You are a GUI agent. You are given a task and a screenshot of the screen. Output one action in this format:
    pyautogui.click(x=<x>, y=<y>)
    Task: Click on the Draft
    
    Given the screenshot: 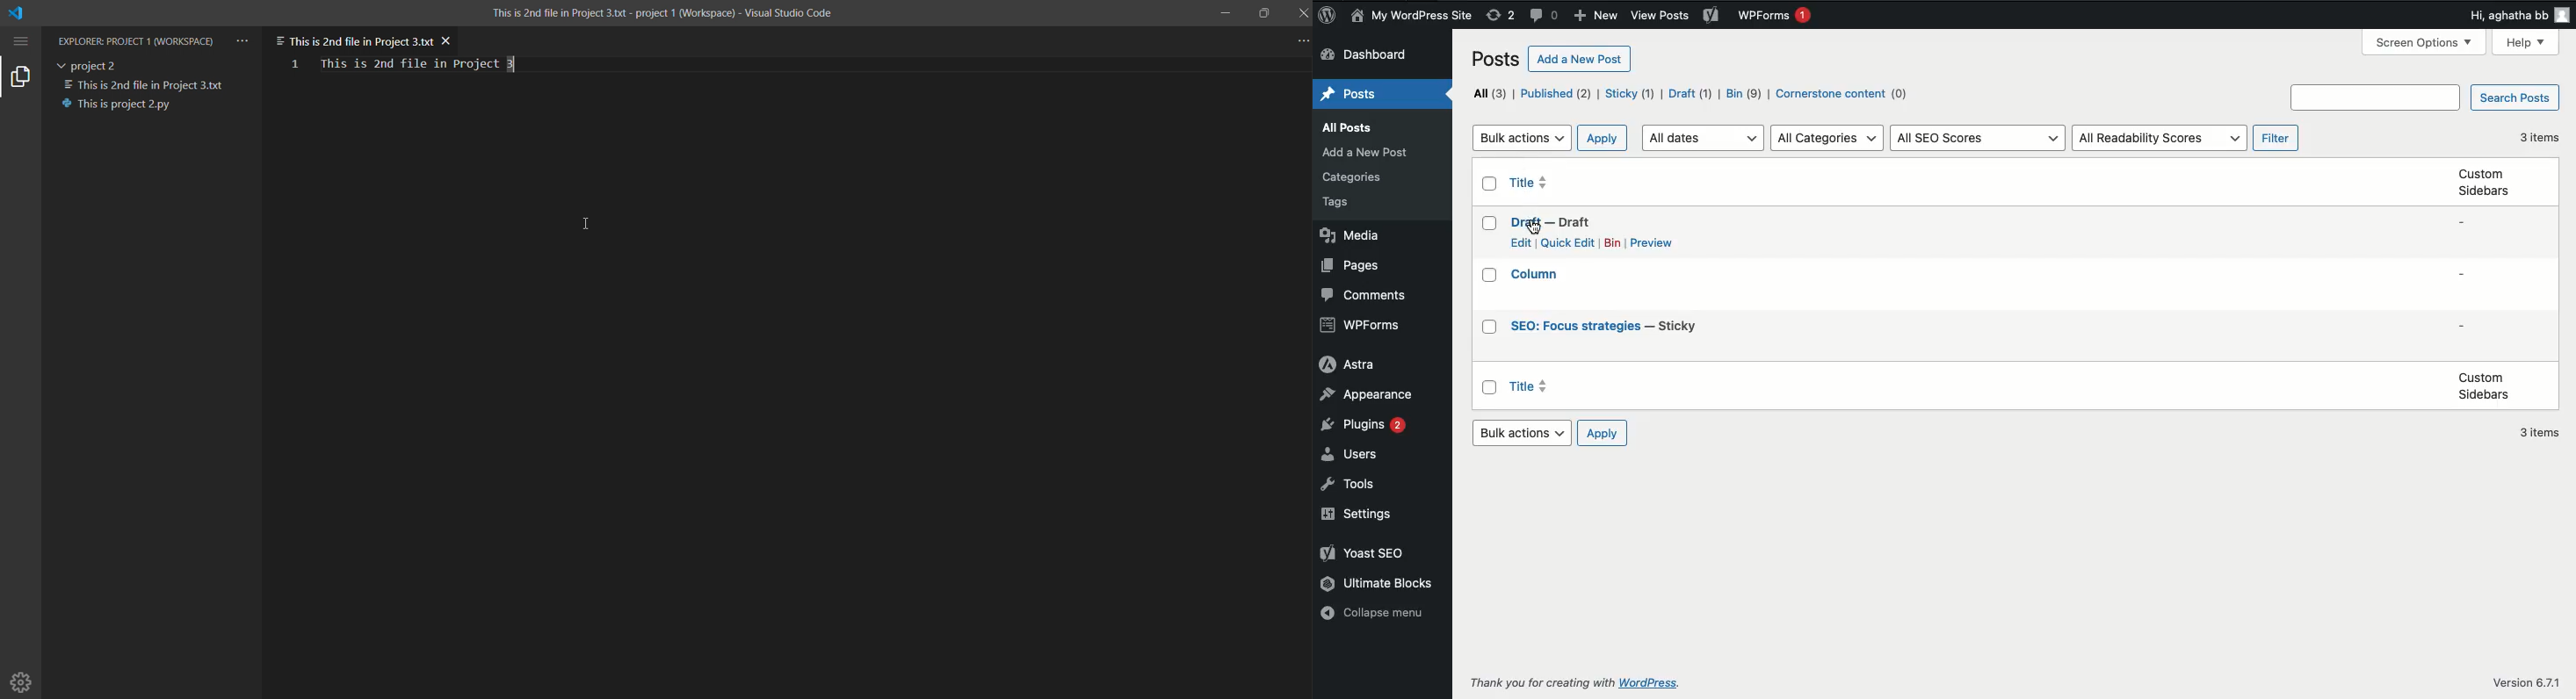 What is the action you would take?
    pyautogui.click(x=1690, y=94)
    